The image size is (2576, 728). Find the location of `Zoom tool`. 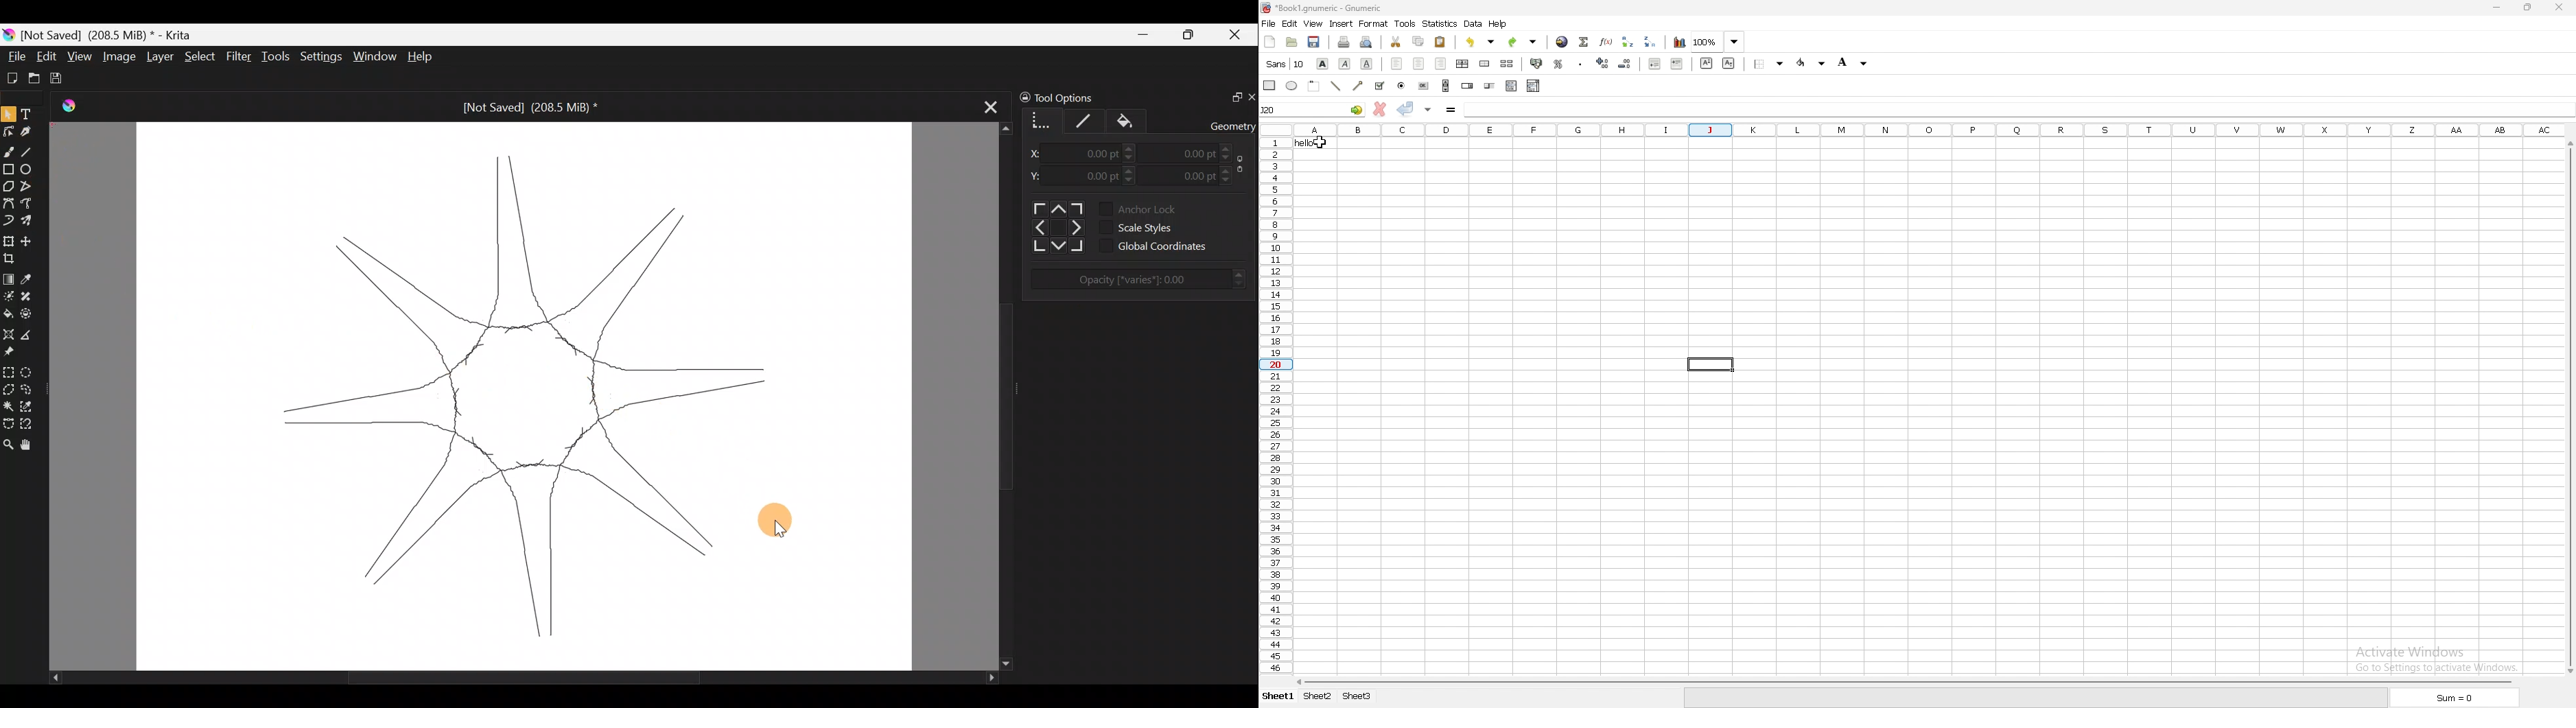

Zoom tool is located at coordinates (8, 446).